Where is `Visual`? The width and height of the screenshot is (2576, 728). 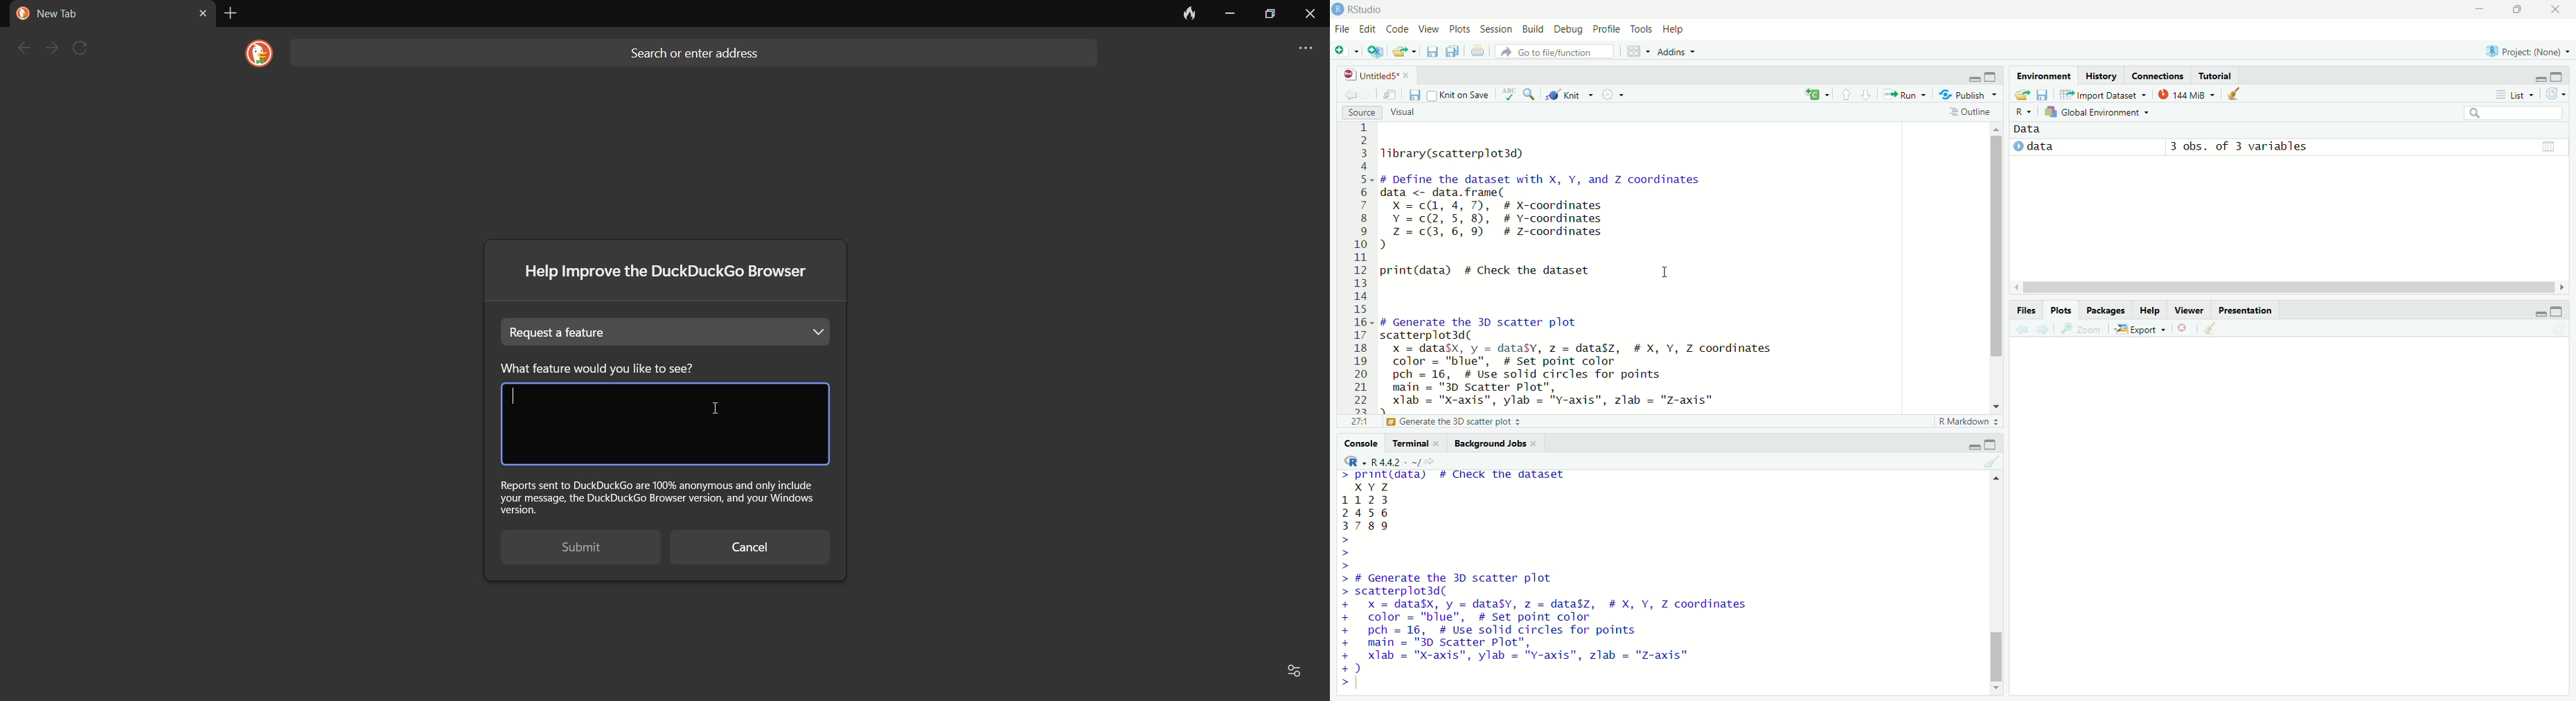
Visual is located at coordinates (1405, 113).